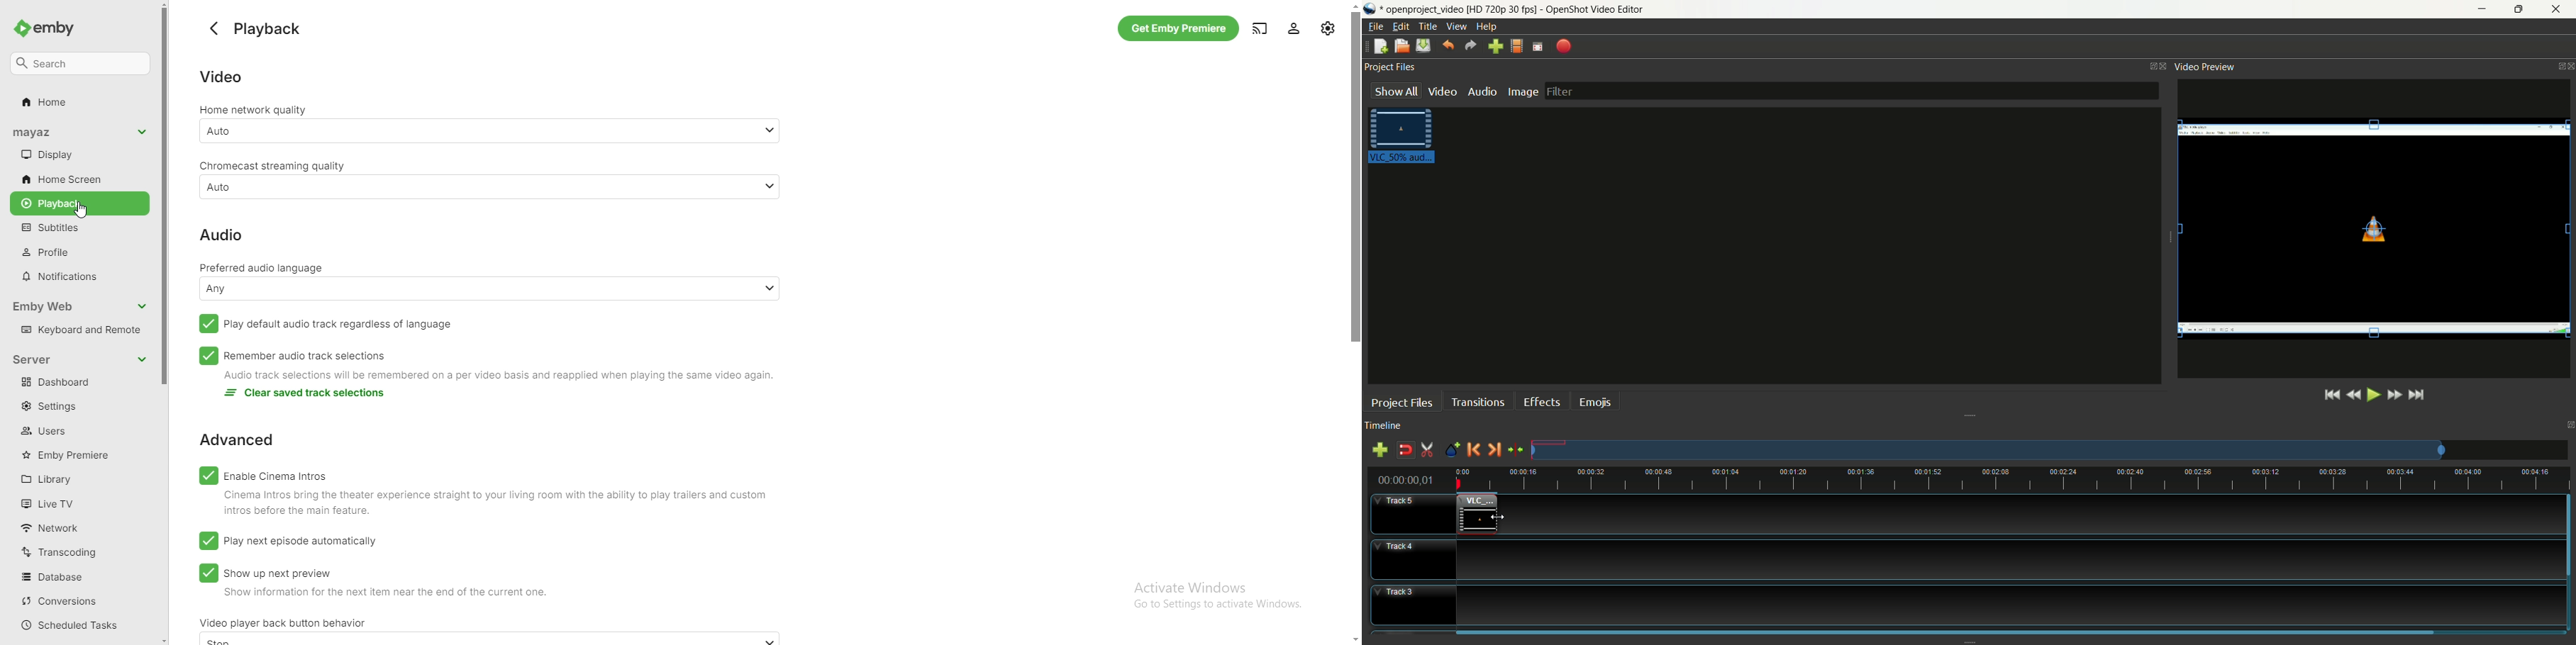  I want to click on zoom factor, so click(2008, 477).